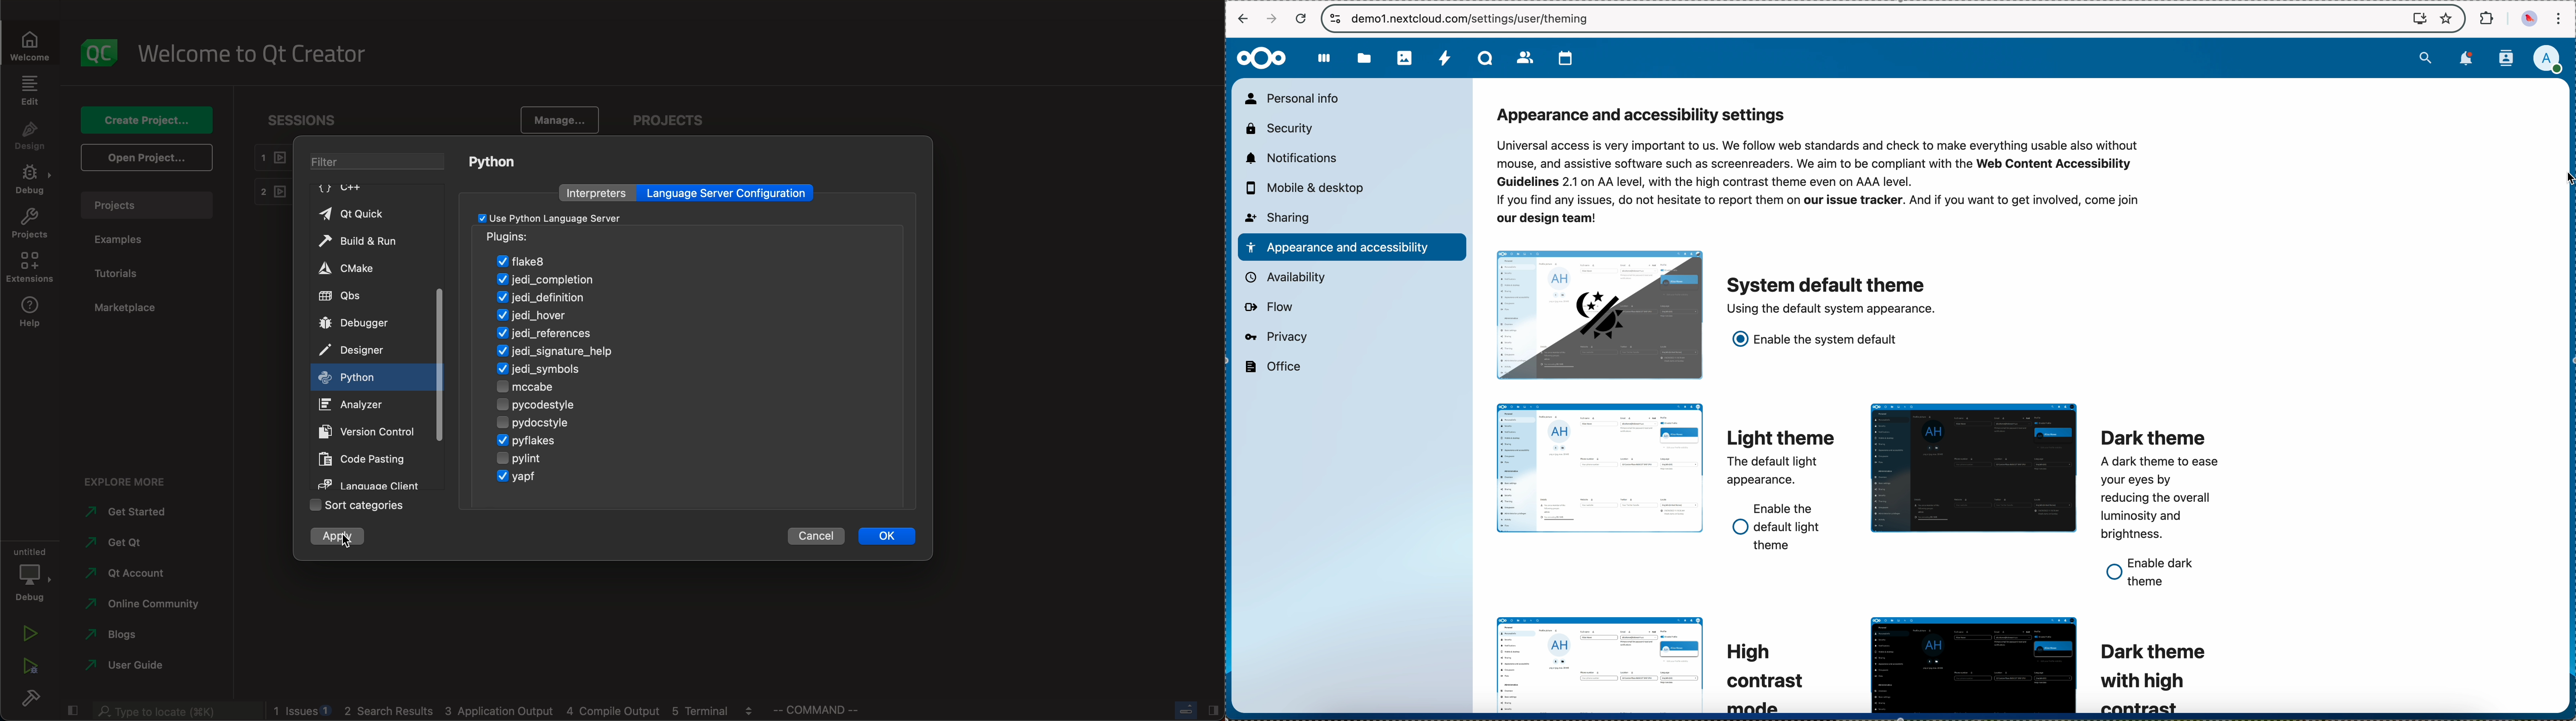  I want to click on designer, so click(364, 348).